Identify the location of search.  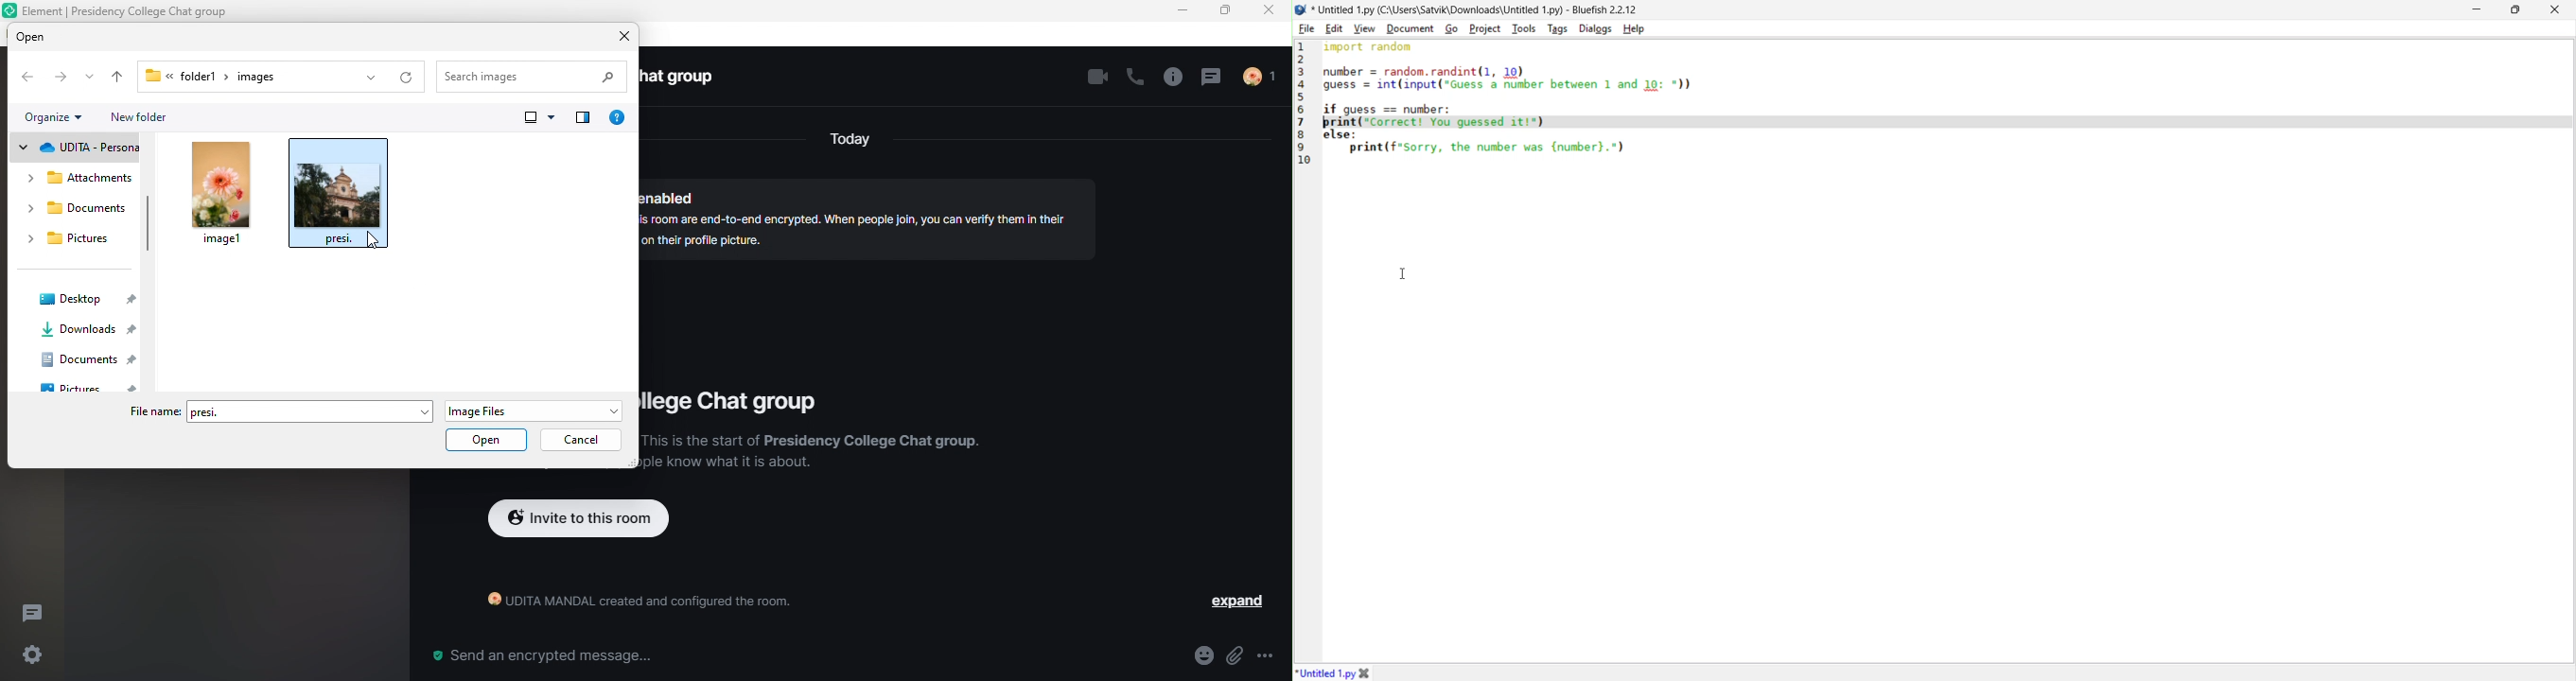
(534, 77).